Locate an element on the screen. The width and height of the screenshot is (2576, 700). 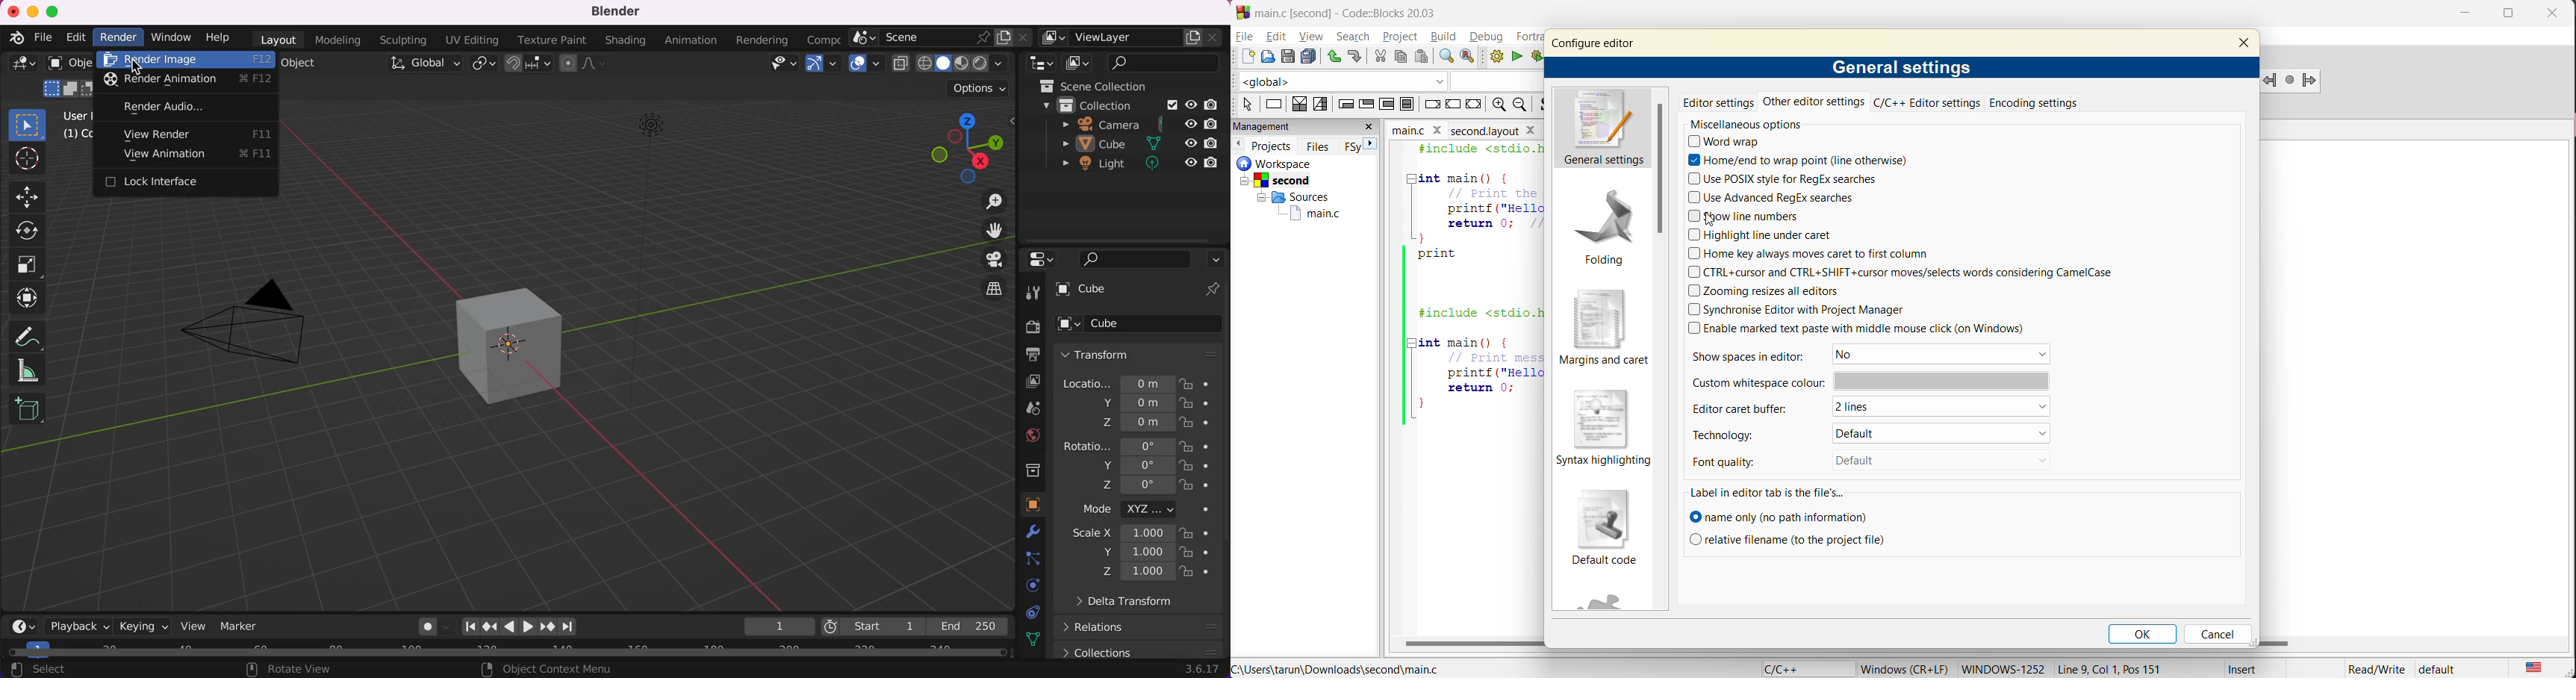
display mode is located at coordinates (1079, 63).